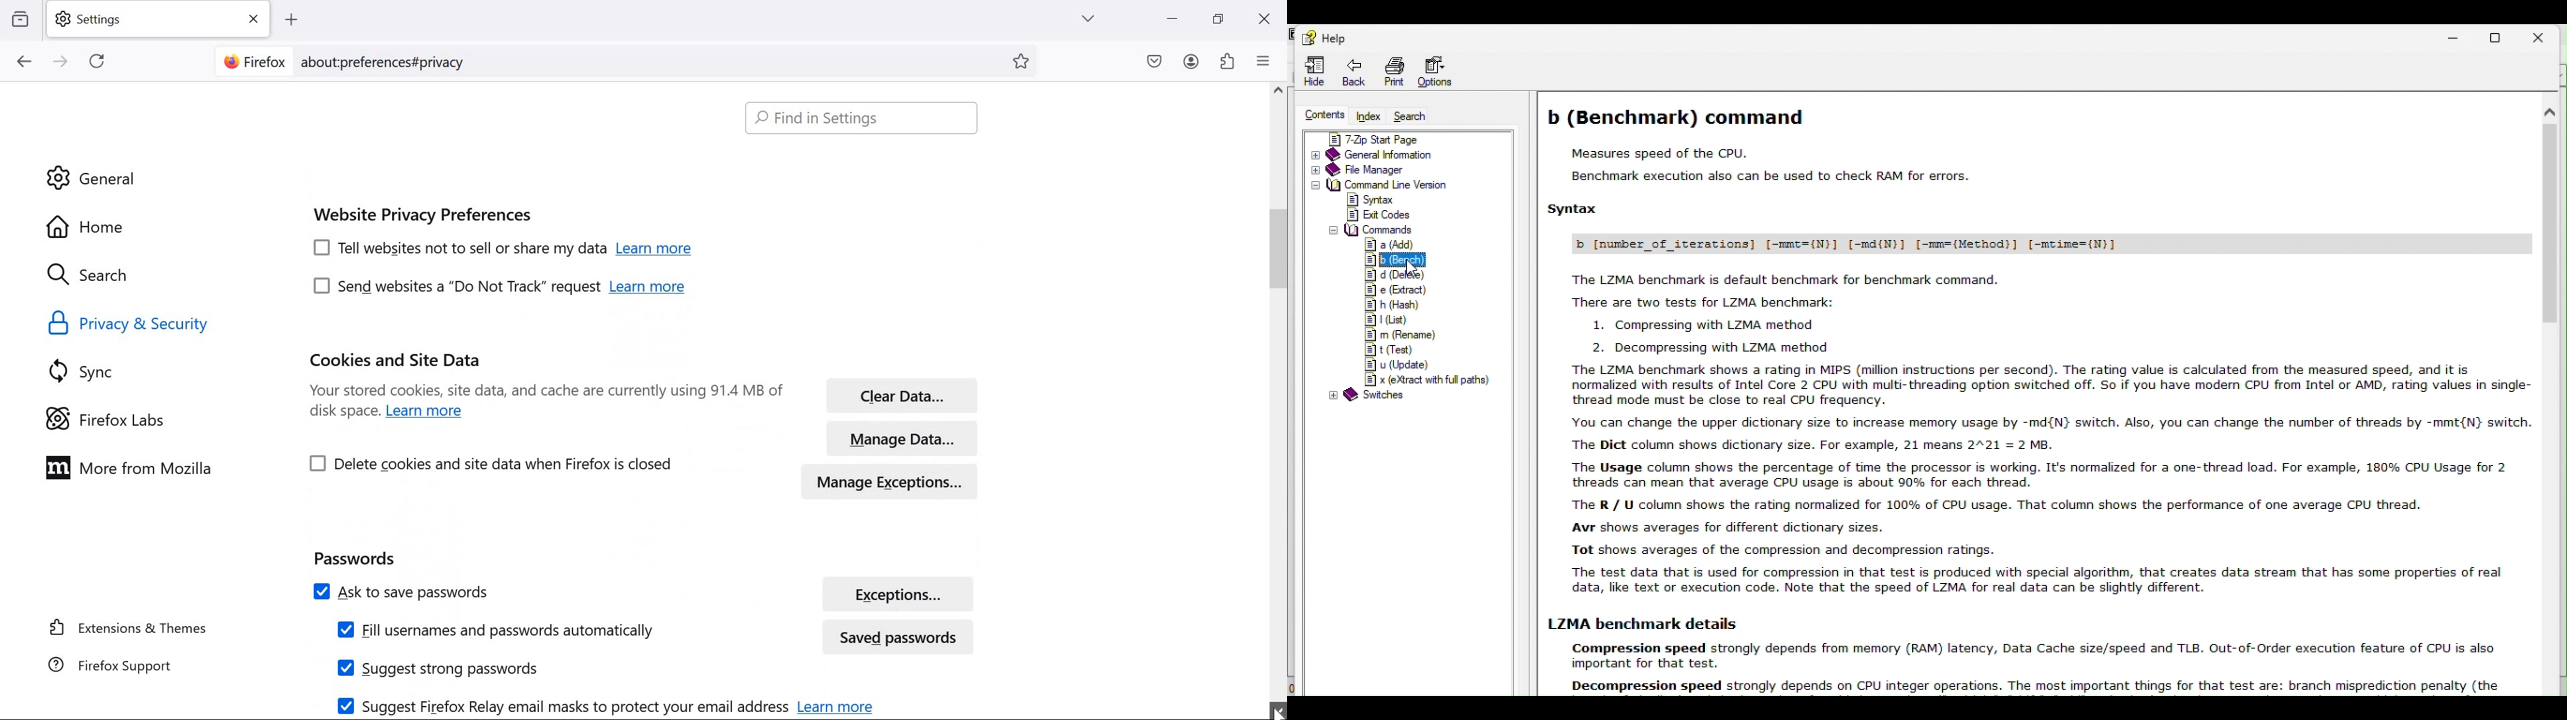  I want to click on Back, so click(1352, 73).